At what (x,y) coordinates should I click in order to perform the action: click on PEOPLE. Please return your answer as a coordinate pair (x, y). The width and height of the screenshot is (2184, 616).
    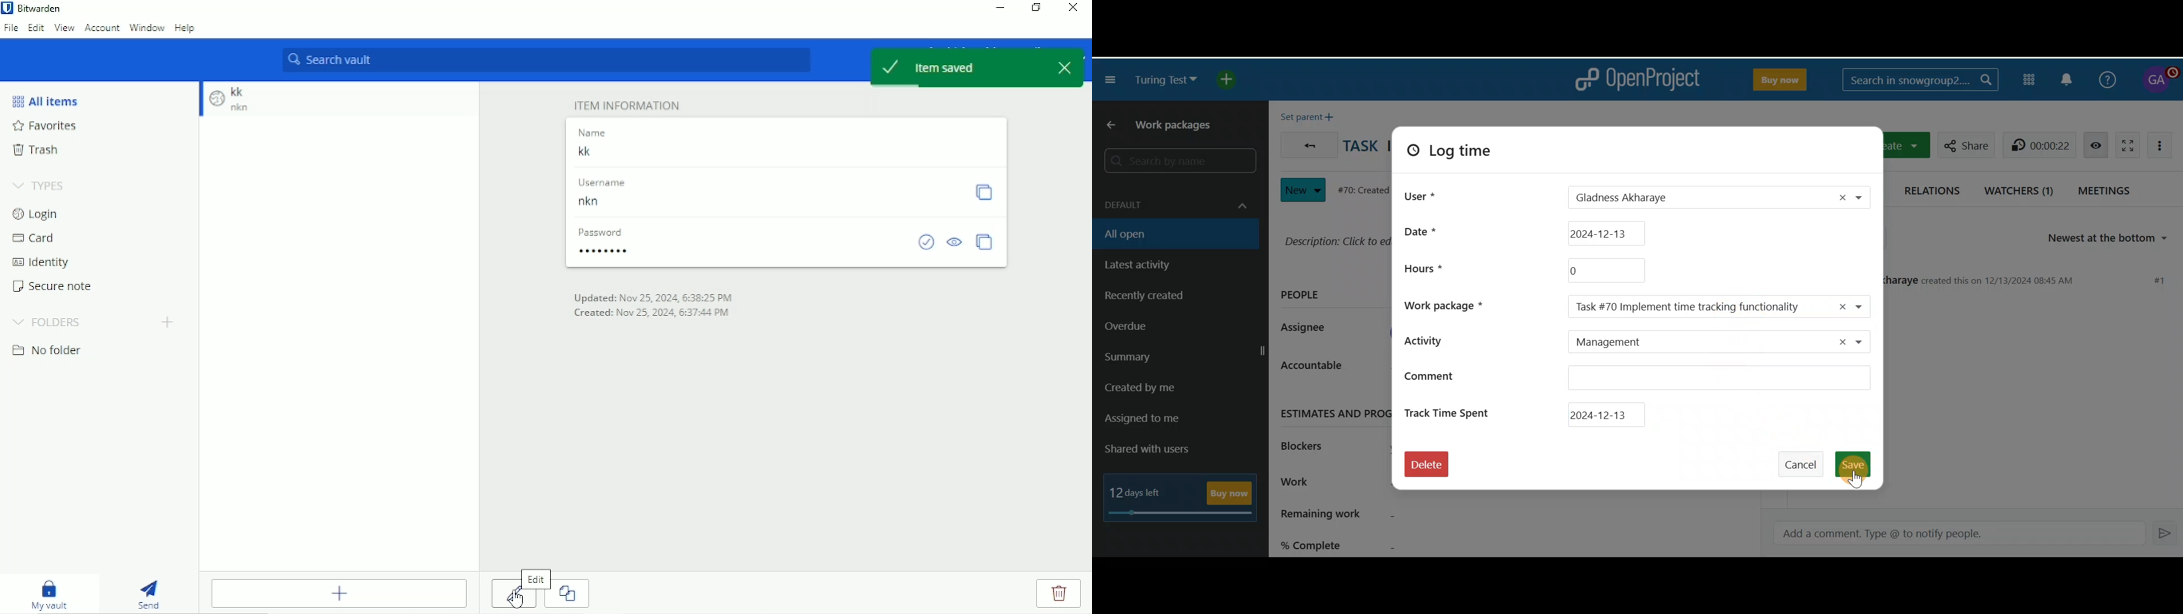
    Looking at the image, I should click on (1301, 297).